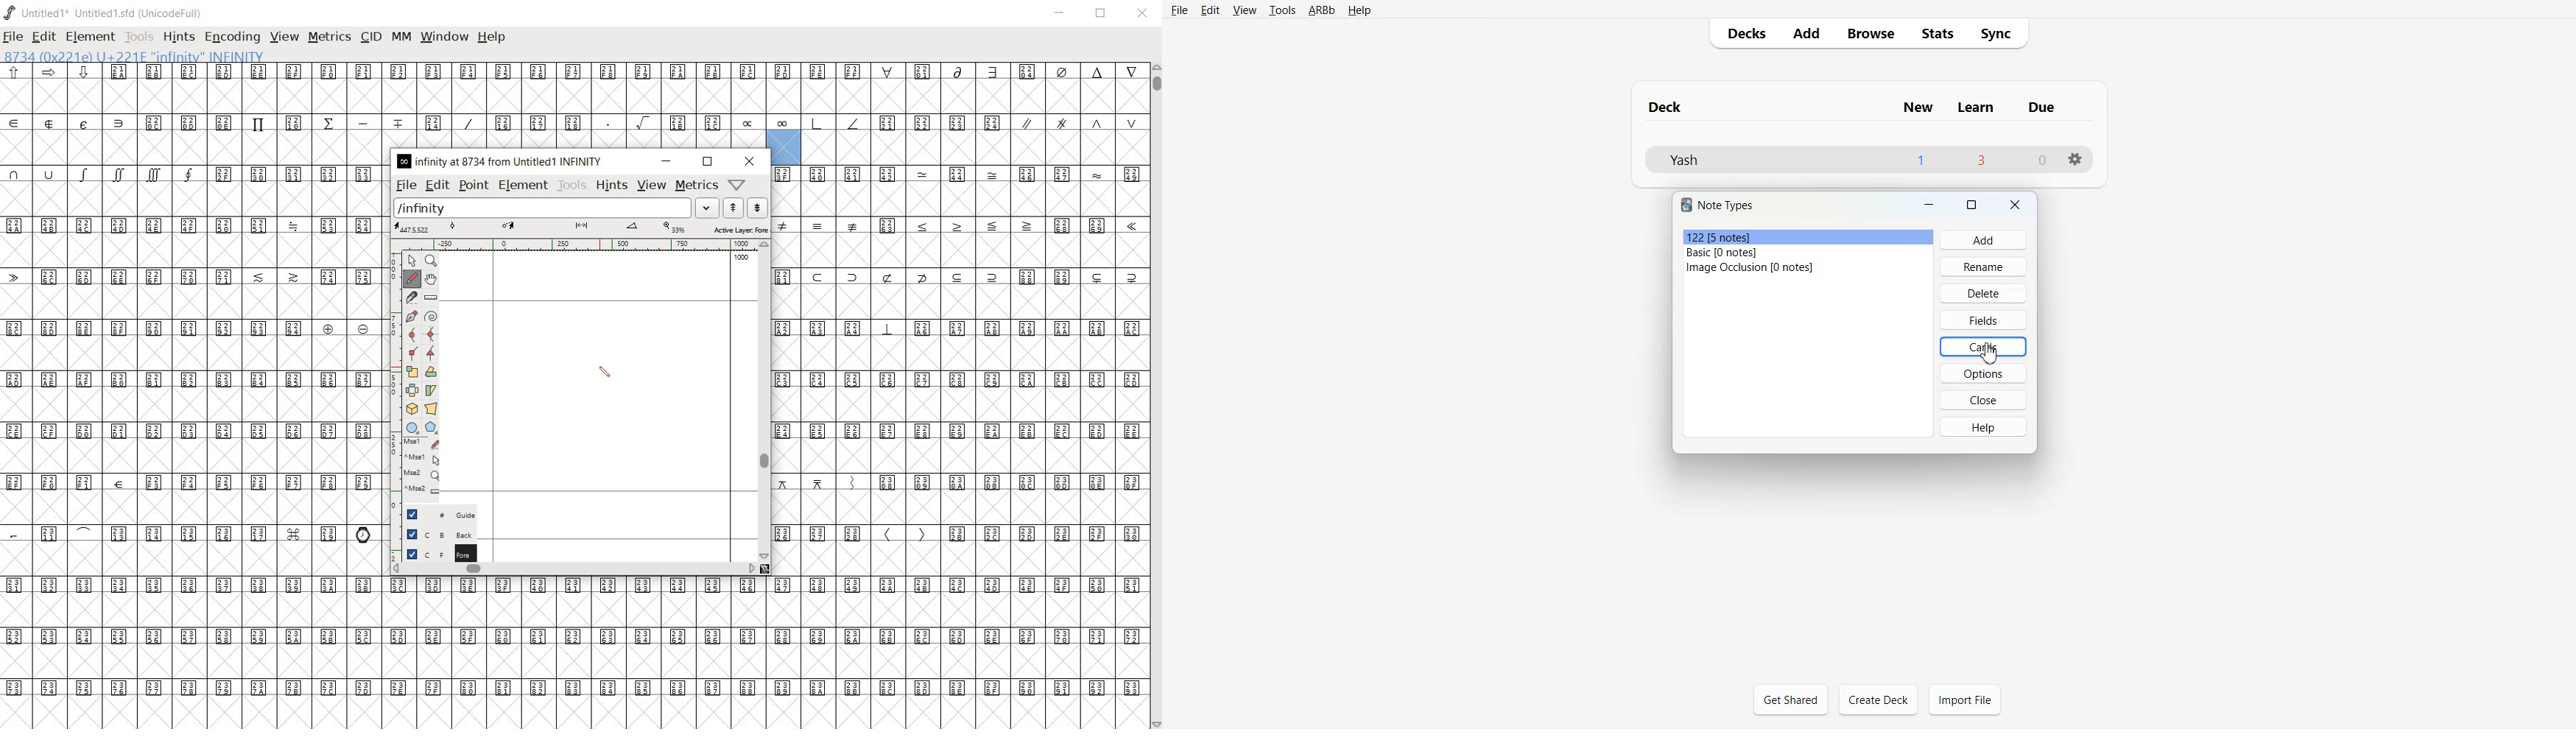  I want to click on Rename, so click(1983, 266).